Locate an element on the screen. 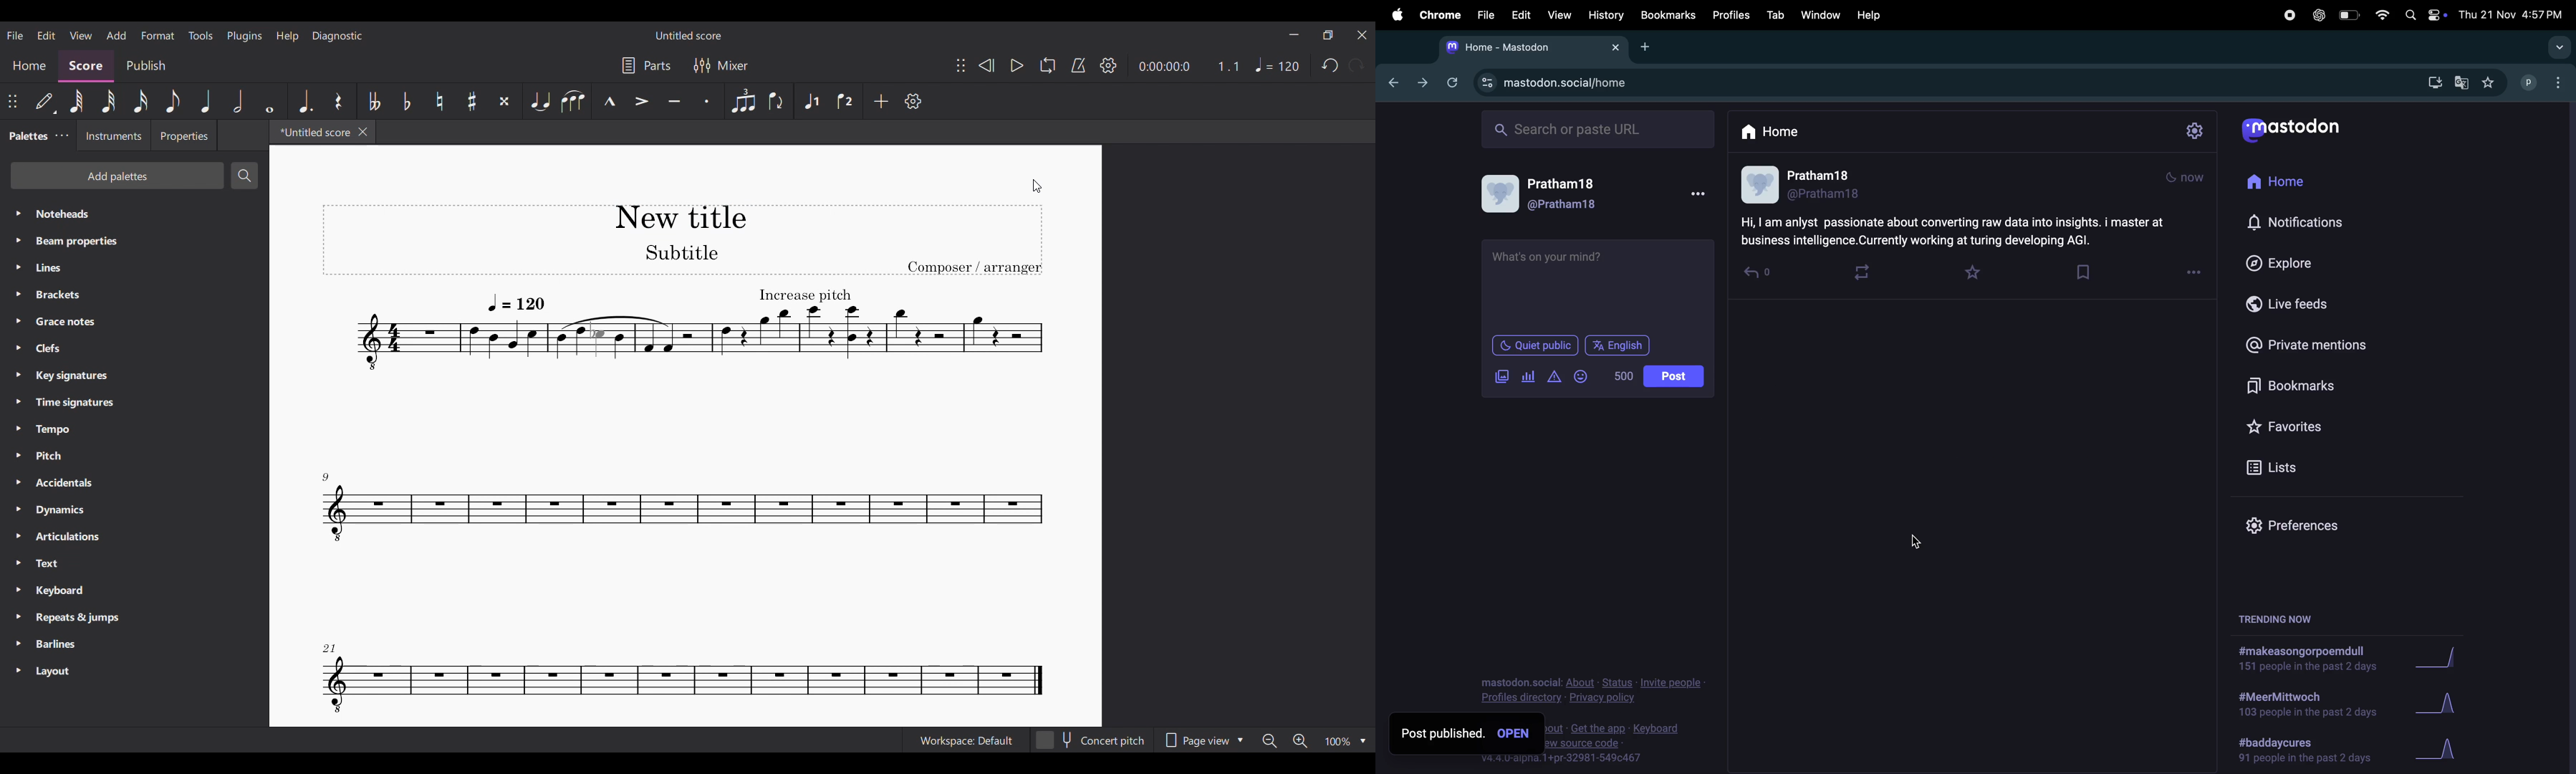 This screenshot has height=784, width=2576. Add palettes is located at coordinates (118, 176).